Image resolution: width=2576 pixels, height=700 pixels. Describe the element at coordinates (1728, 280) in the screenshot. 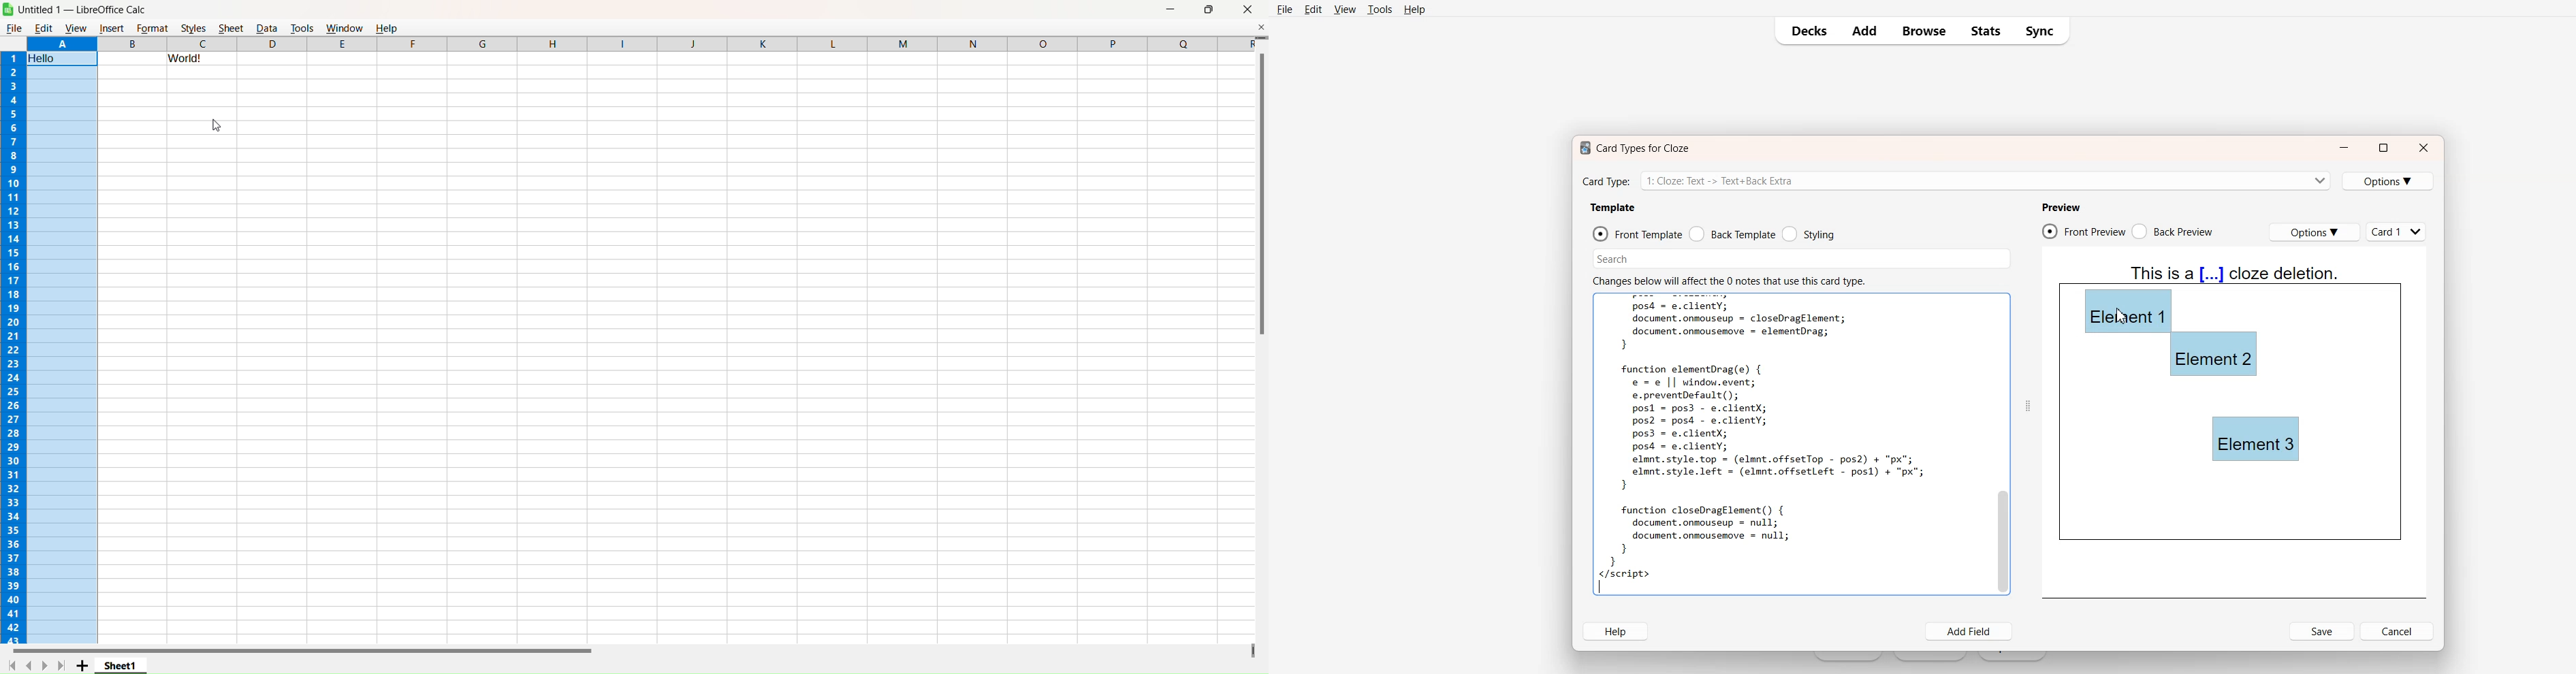

I see `Text 2` at that location.